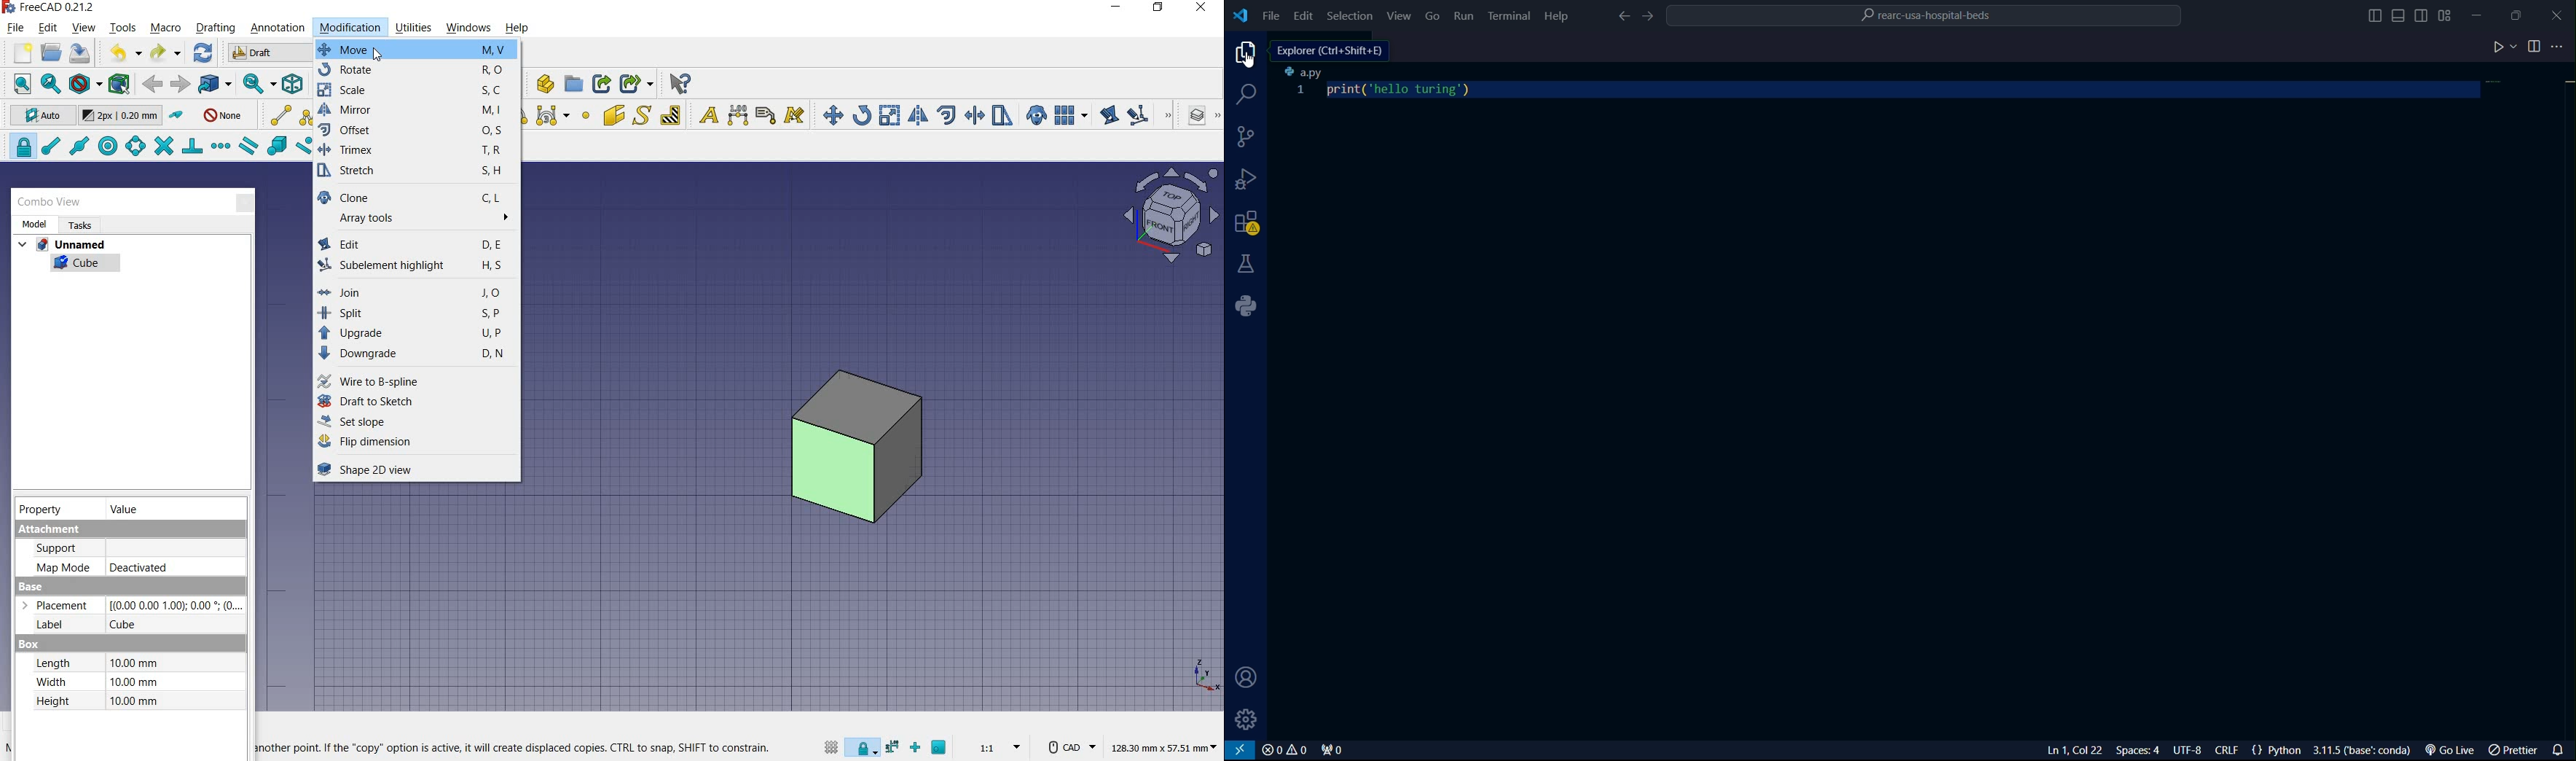  I want to click on go live extension, so click(2447, 750).